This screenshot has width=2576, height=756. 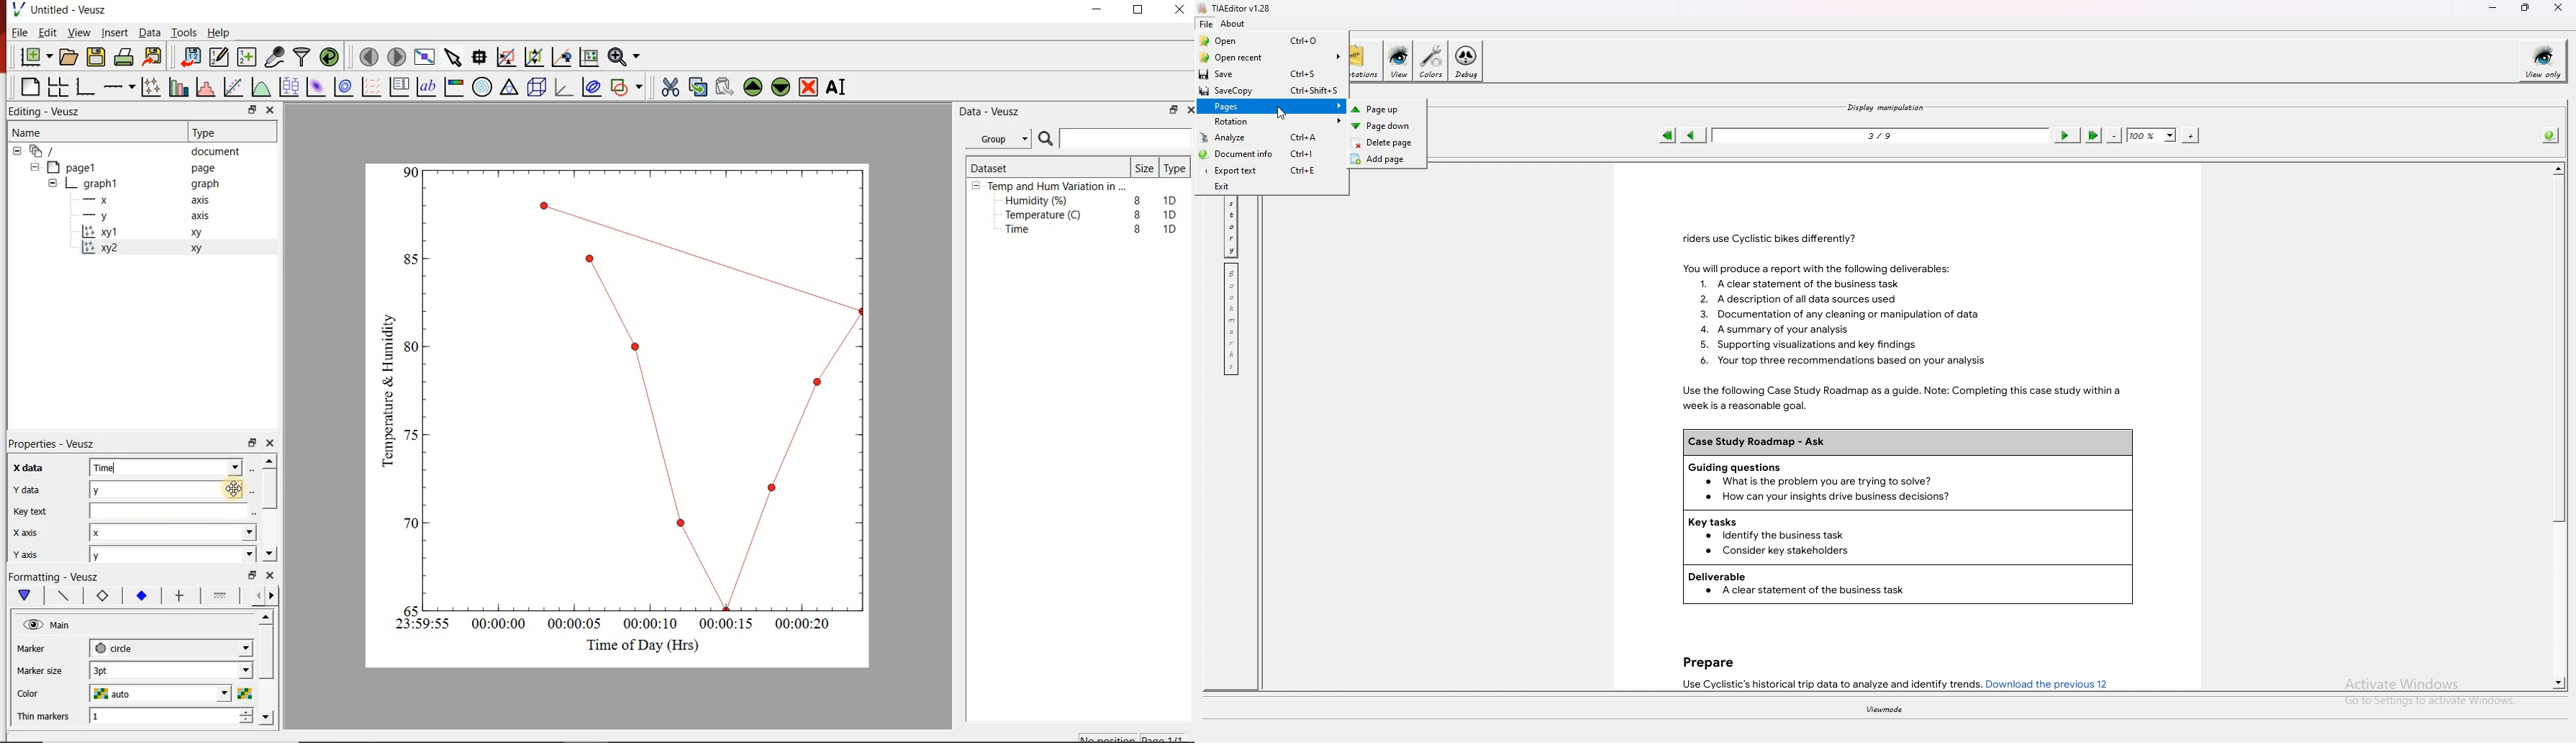 What do you see at coordinates (220, 58) in the screenshot?
I see `Edit and enter new datasets` at bounding box center [220, 58].